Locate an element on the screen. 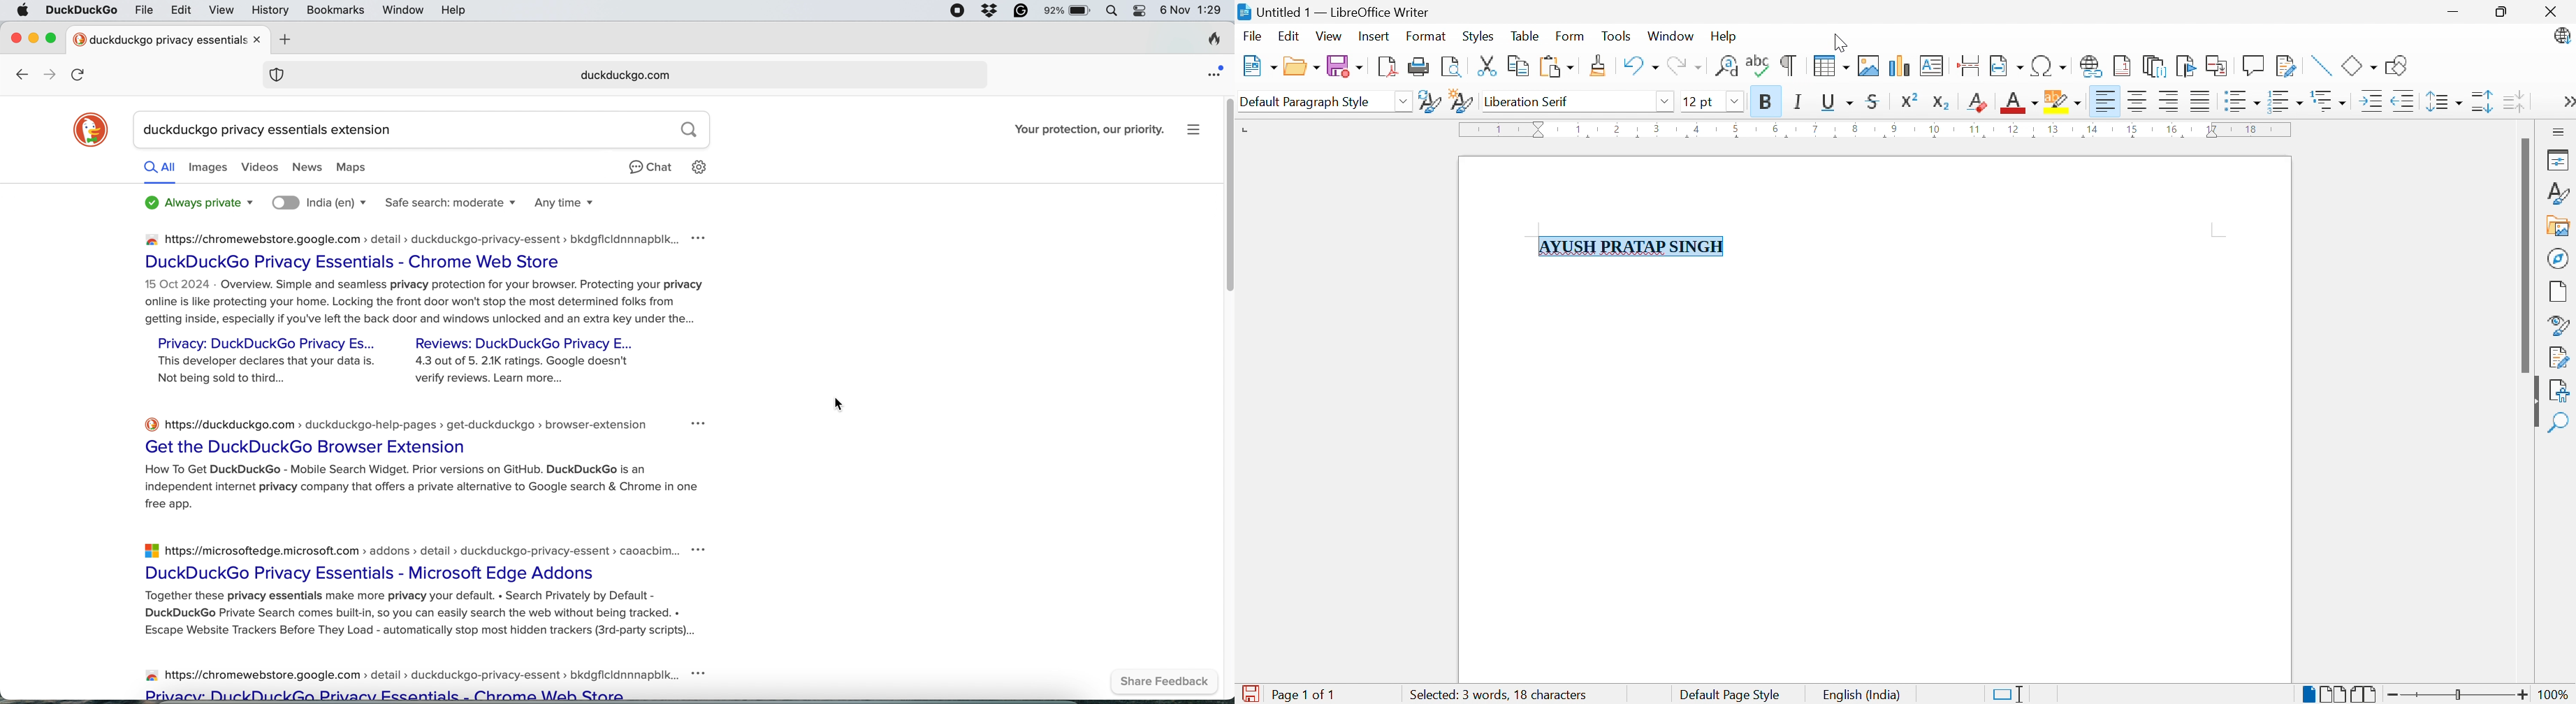  Manage Changes is located at coordinates (2560, 356).